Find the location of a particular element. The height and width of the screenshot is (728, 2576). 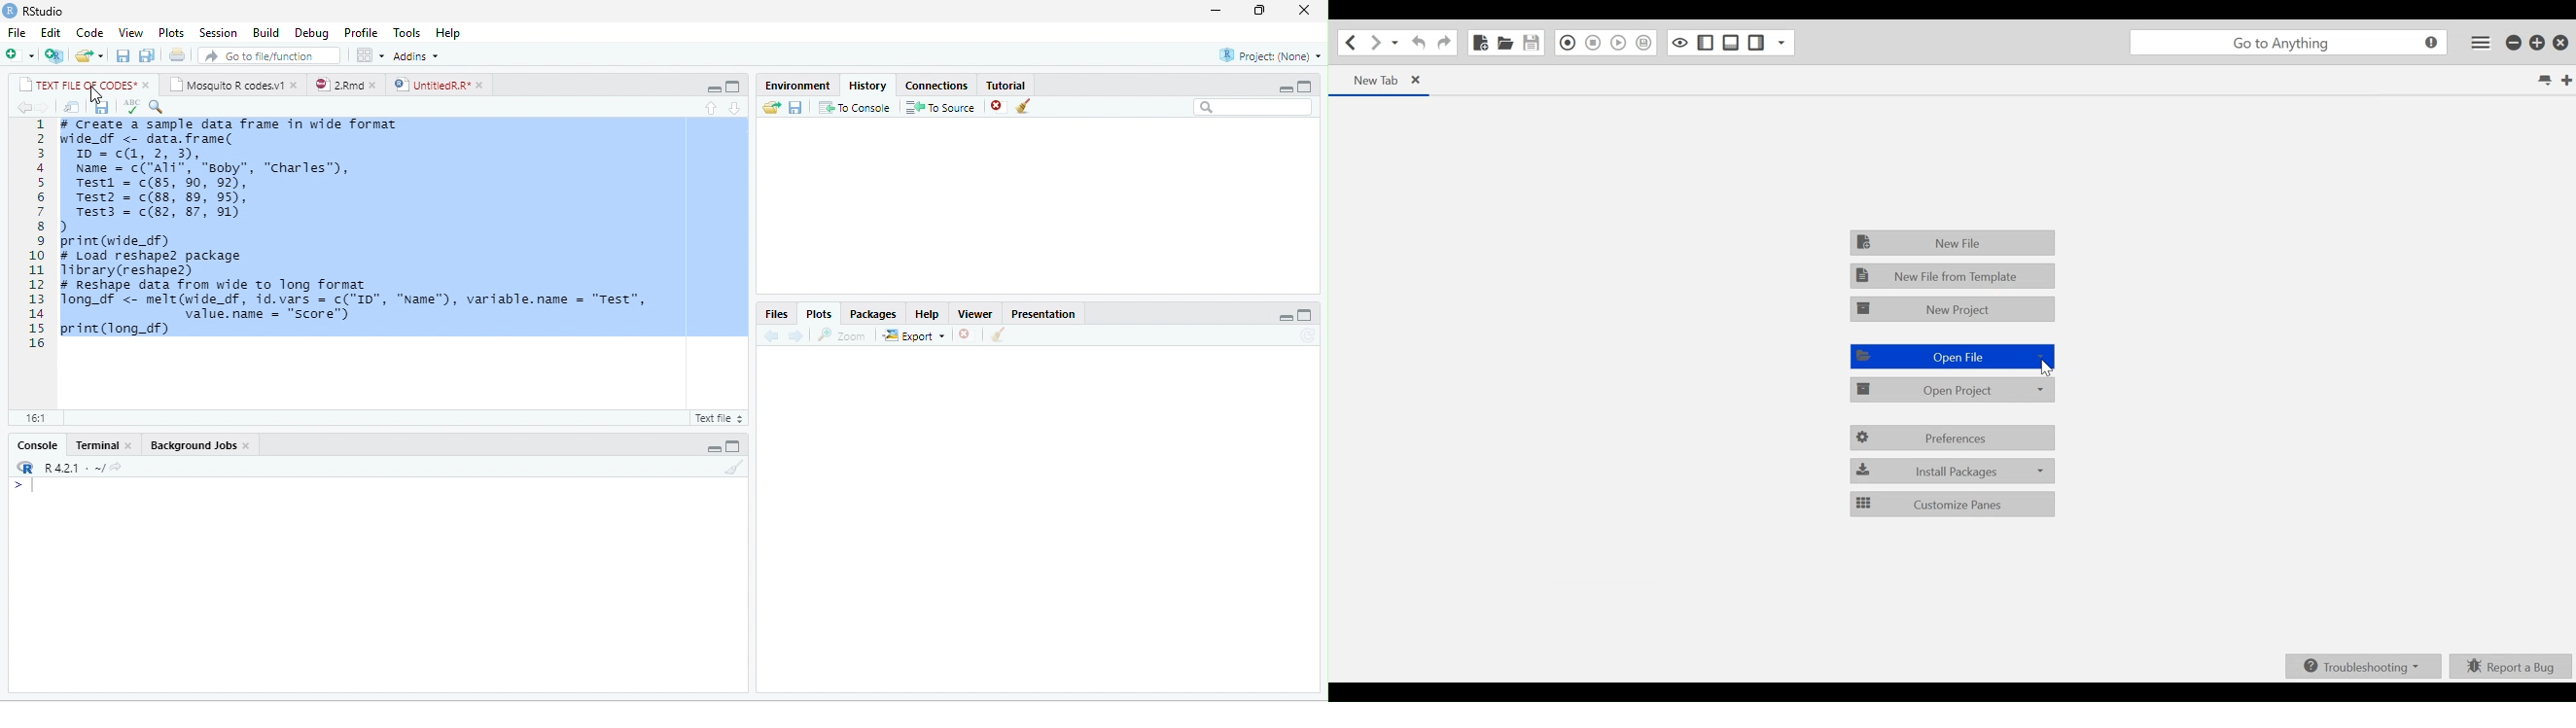

Session is located at coordinates (219, 33).